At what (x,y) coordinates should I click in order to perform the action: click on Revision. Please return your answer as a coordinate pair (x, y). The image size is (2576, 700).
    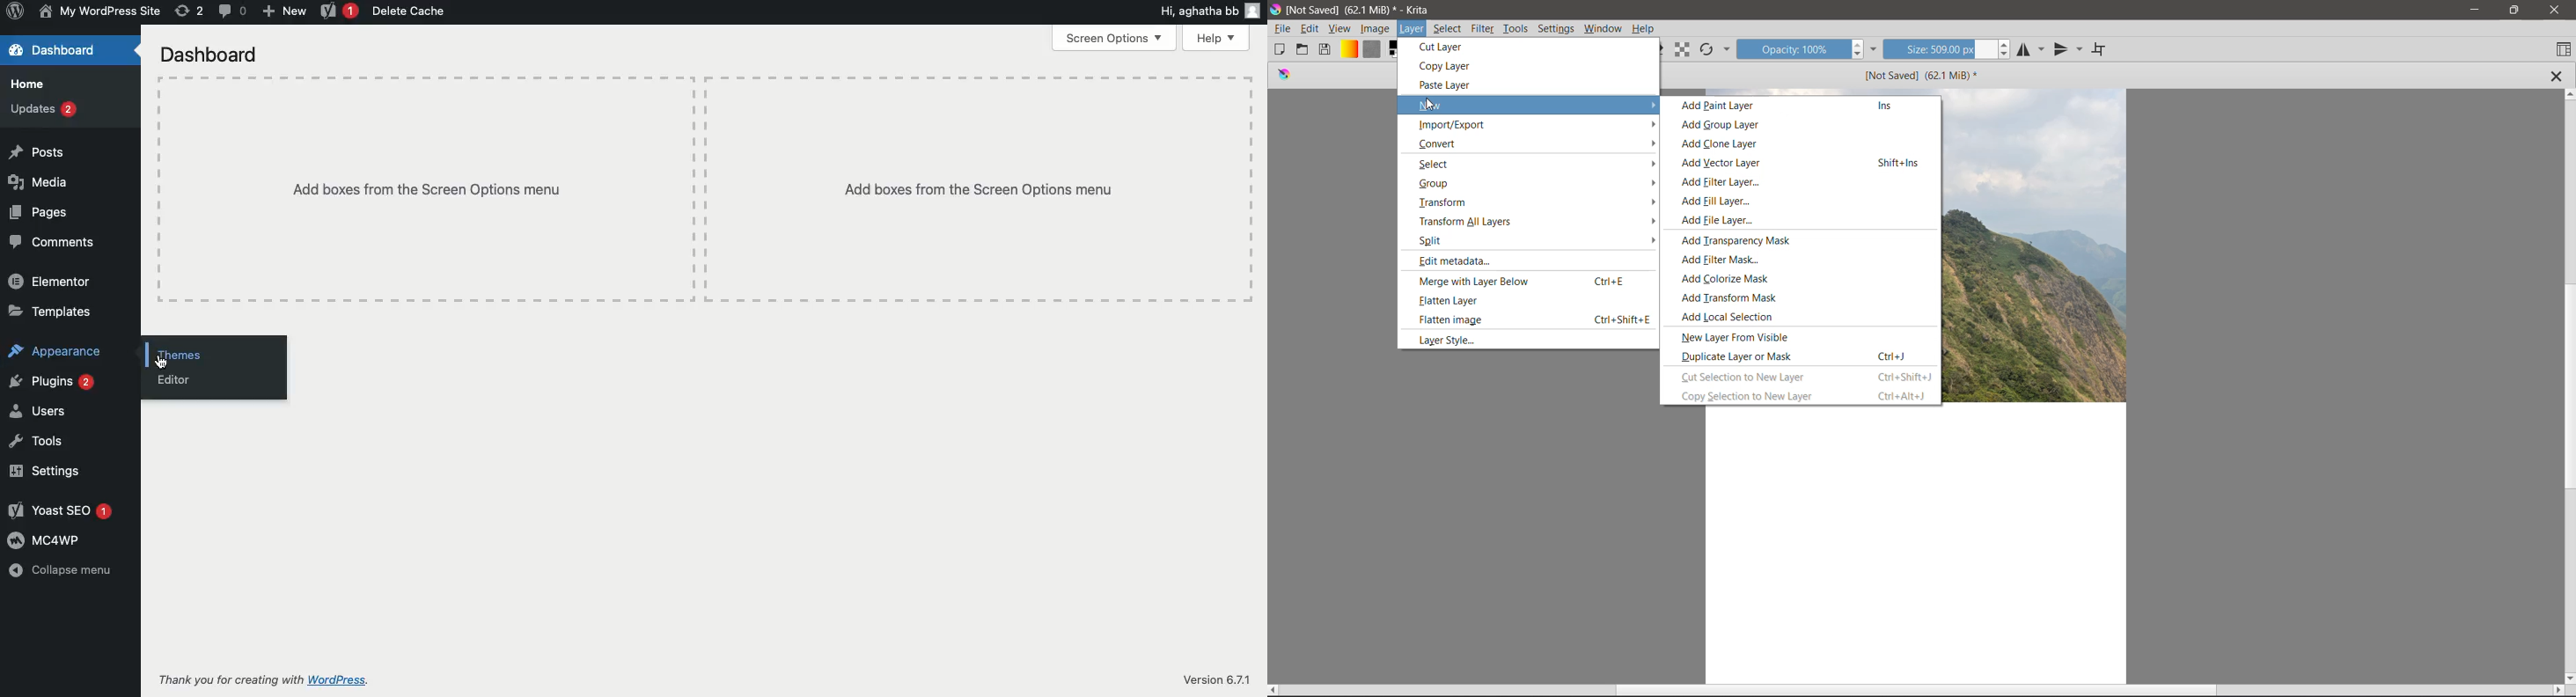
    Looking at the image, I should click on (191, 10).